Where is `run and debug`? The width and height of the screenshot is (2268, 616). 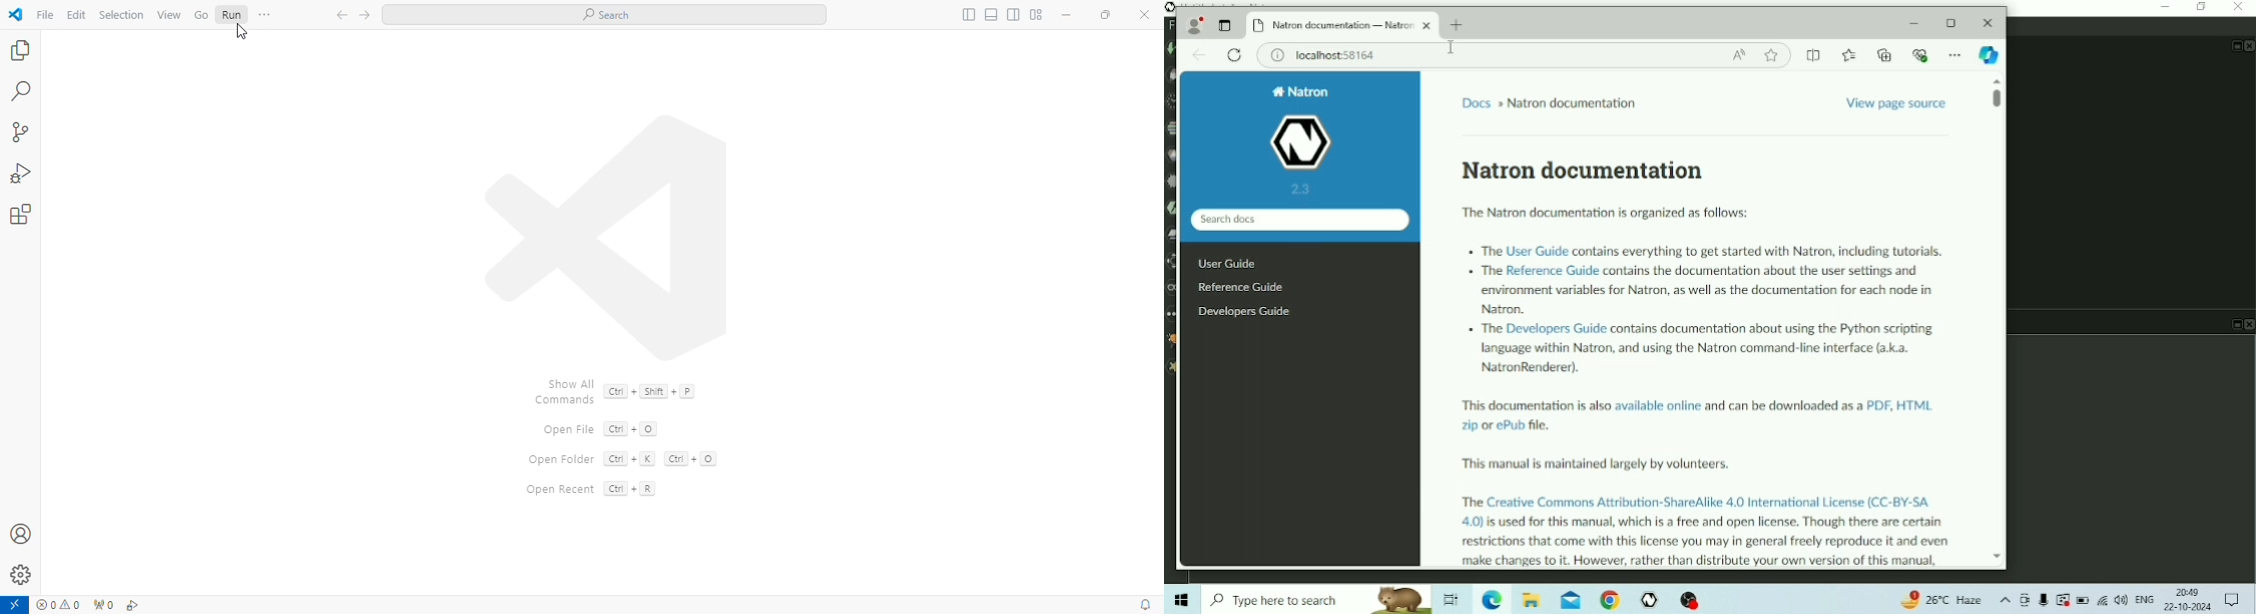 run and debug is located at coordinates (22, 173).